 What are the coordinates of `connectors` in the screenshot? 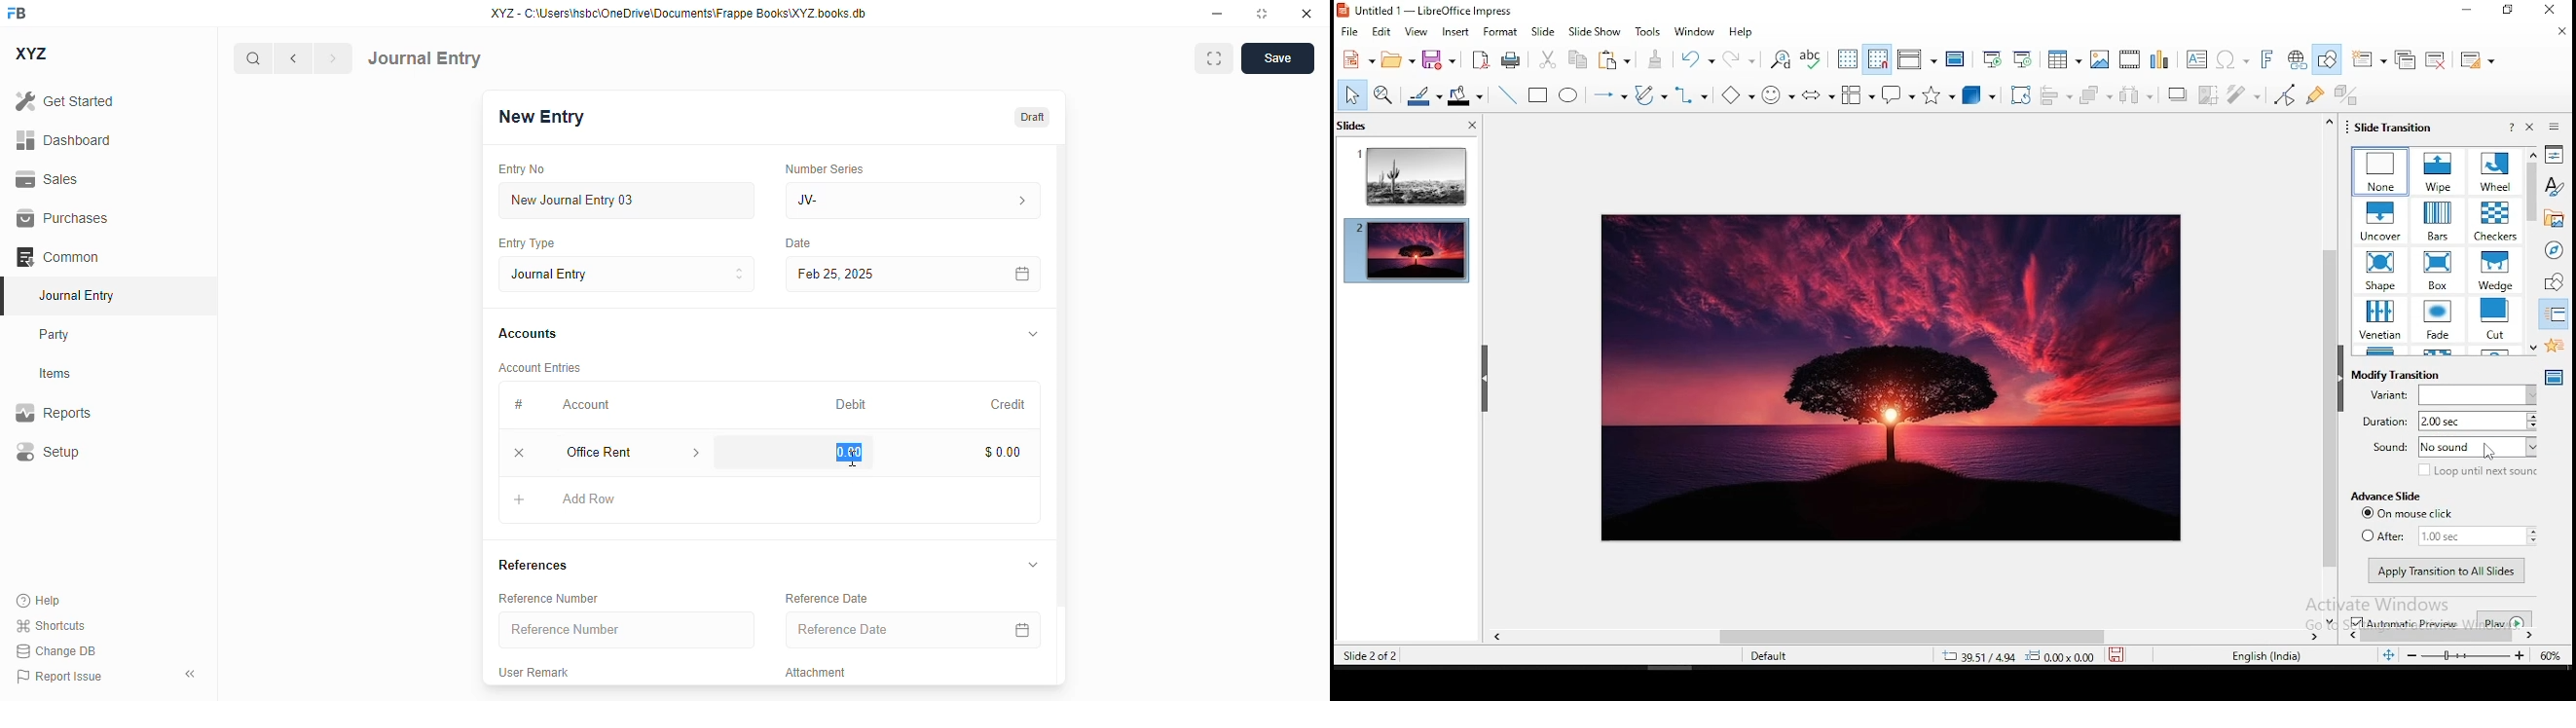 It's located at (1689, 94).